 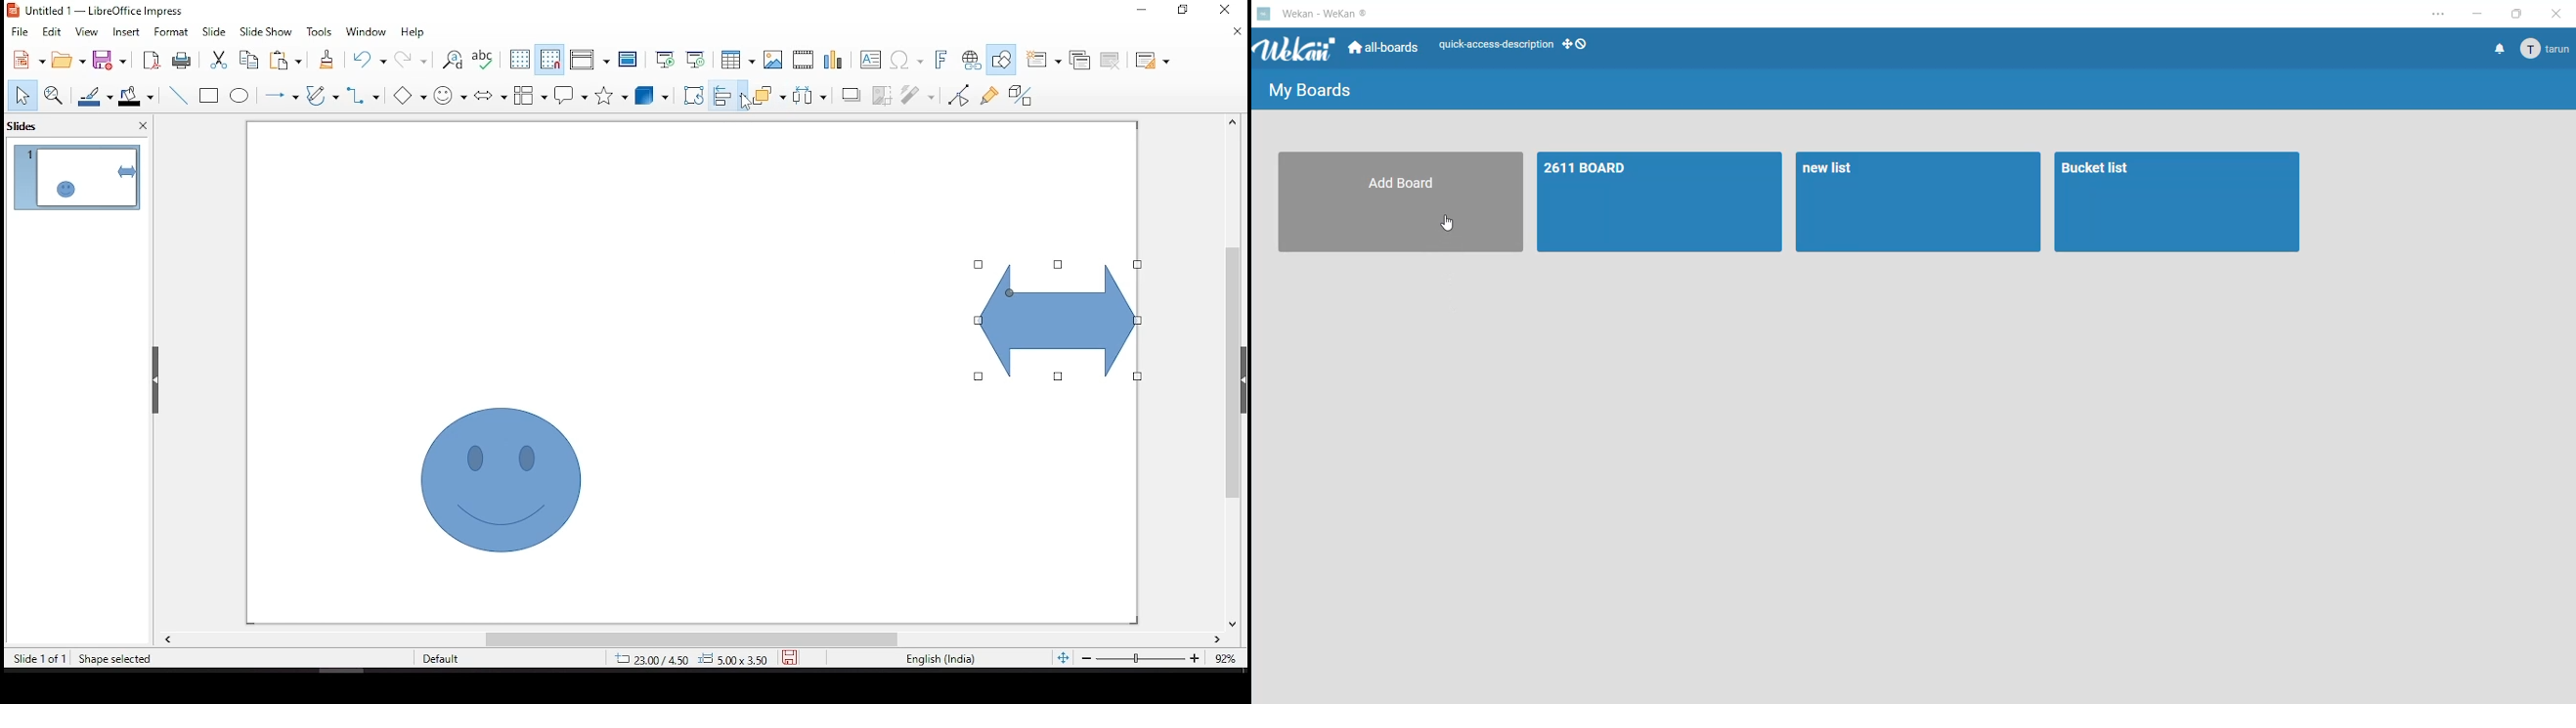 I want to click on snap to grid, so click(x=550, y=60).